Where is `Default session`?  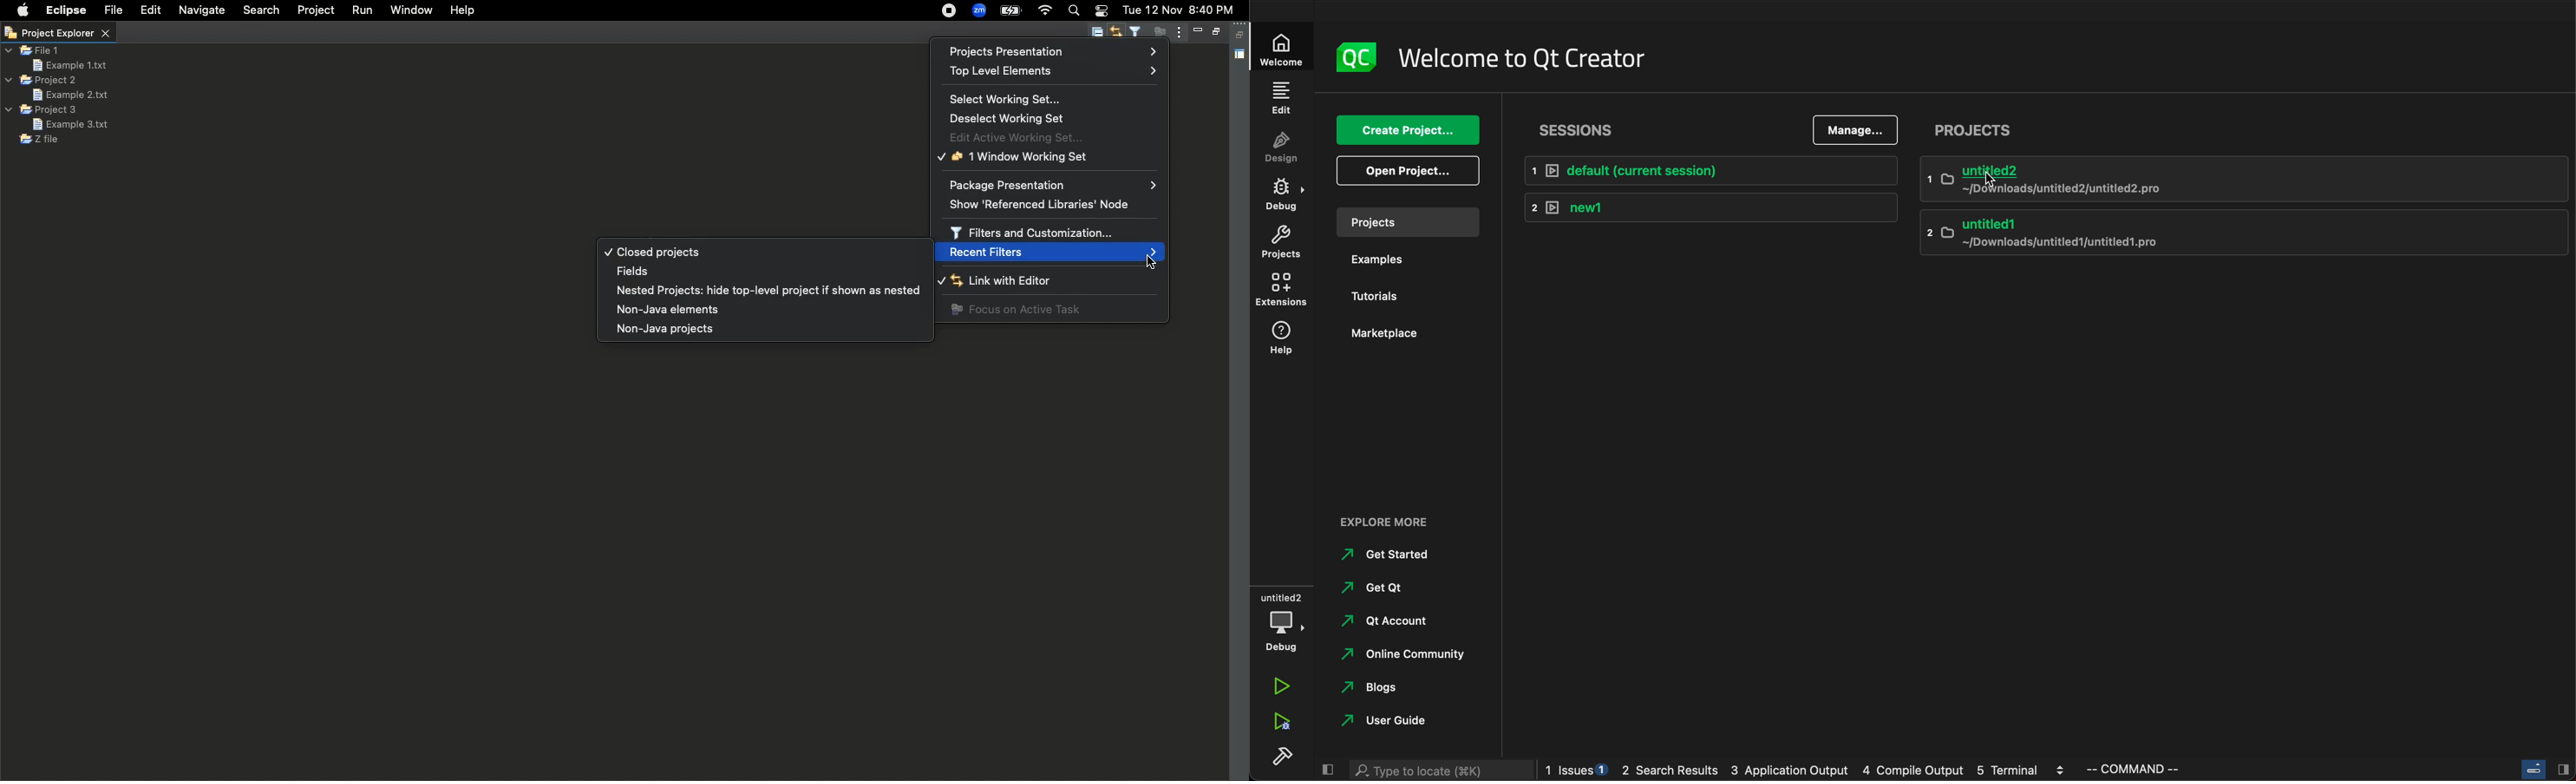 Default session is located at coordinates (1714, 170).